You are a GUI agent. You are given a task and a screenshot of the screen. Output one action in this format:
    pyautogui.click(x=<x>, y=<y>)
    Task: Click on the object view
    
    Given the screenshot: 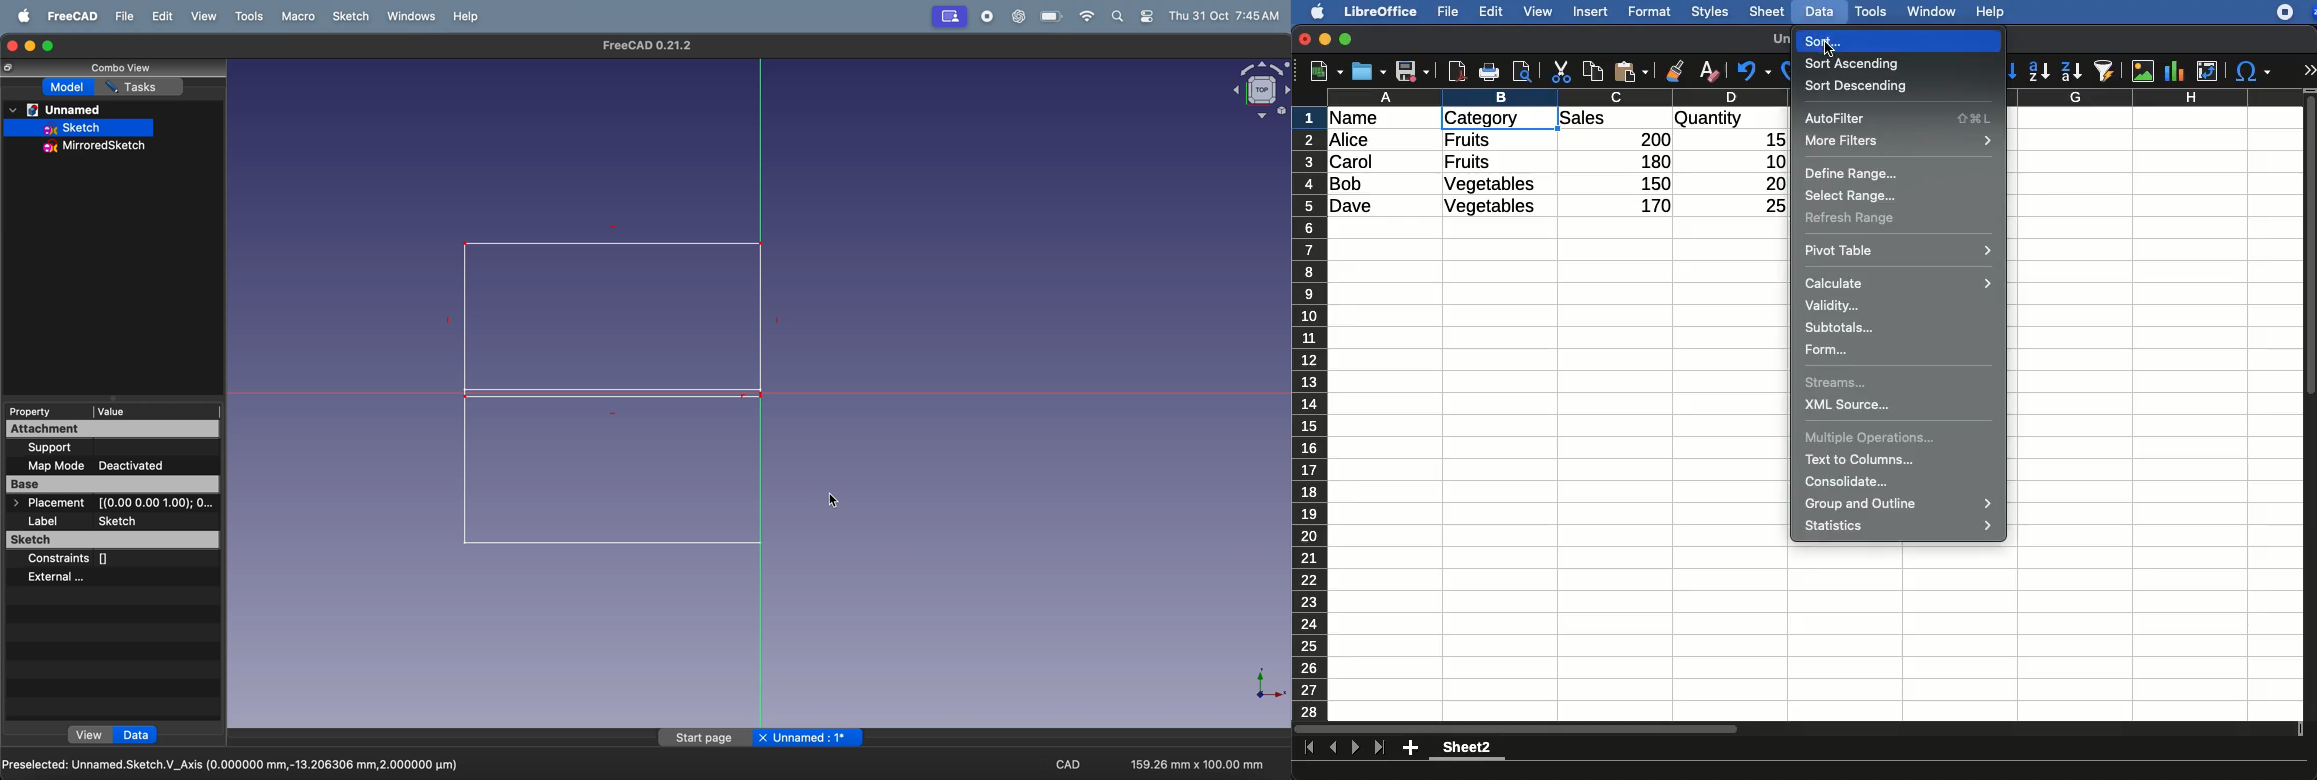 What is the action you would take?
    pyautogui.click(x=1255, y=92)
    